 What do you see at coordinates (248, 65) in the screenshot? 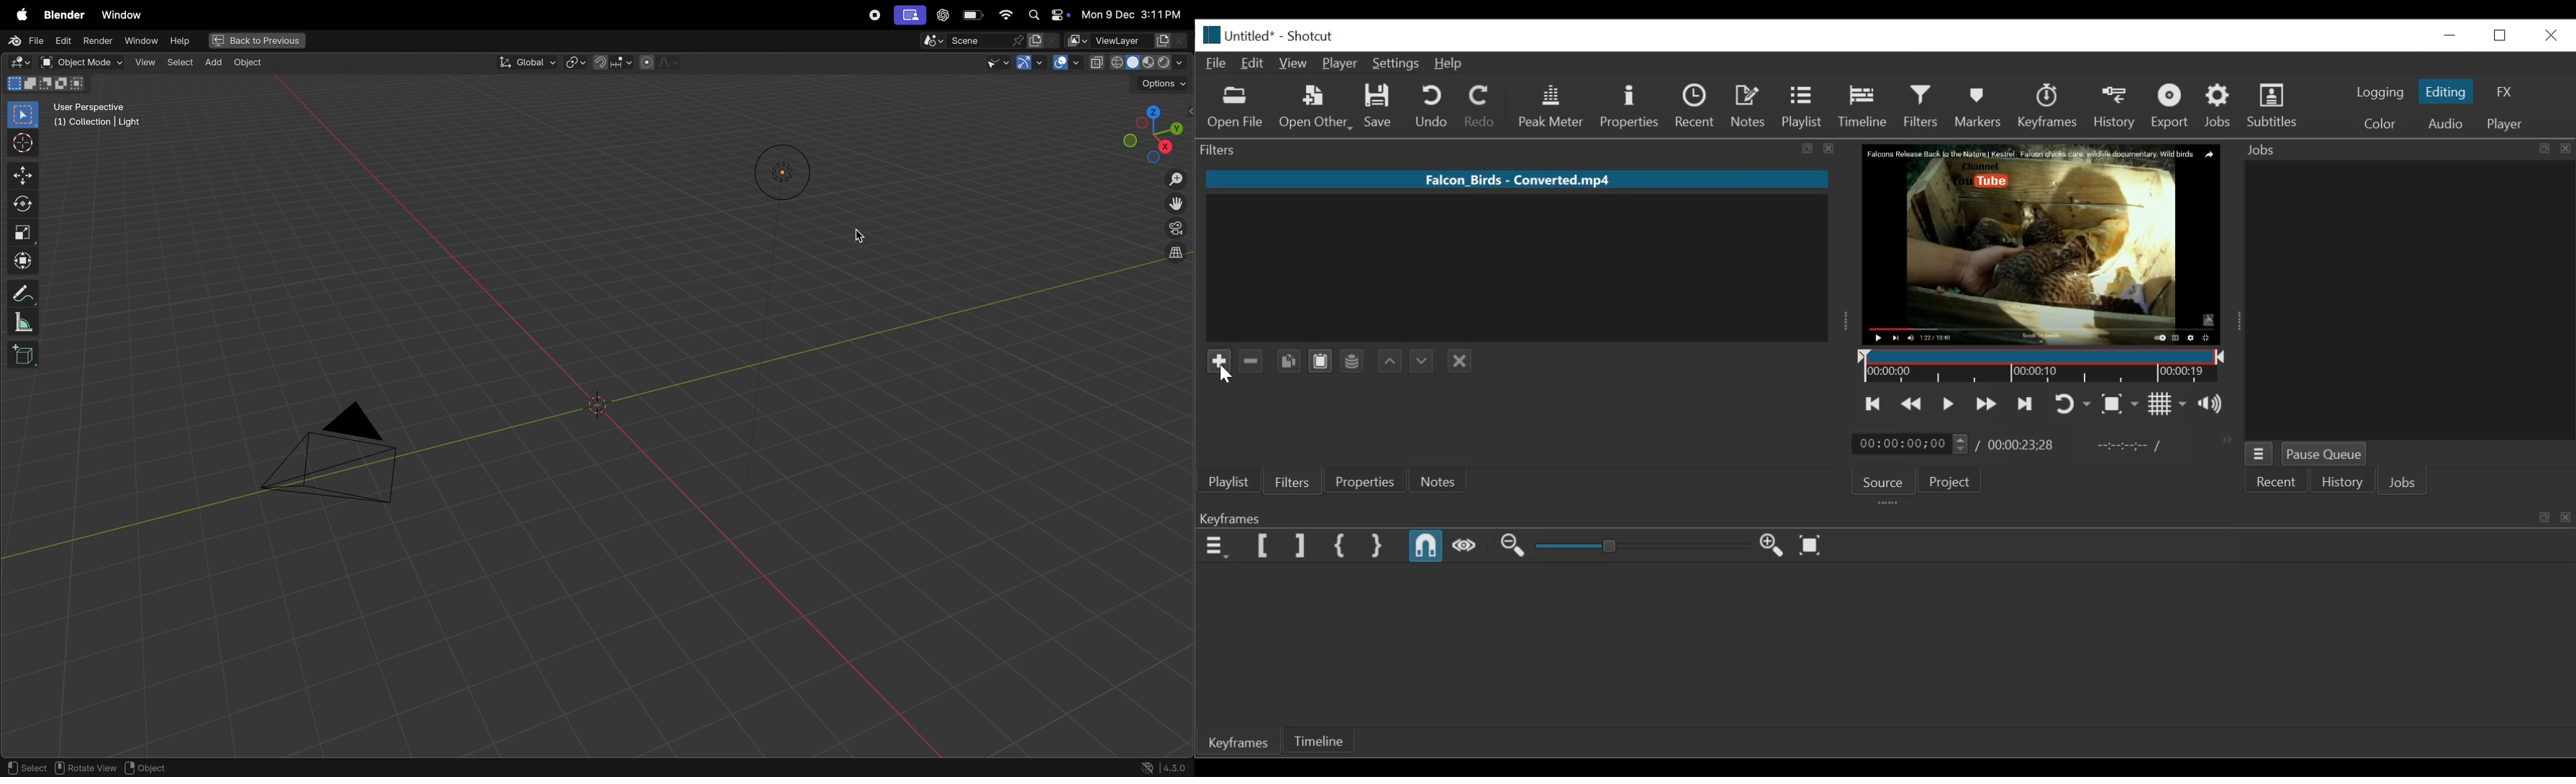
I see `object` at bounding box center [248, 65].